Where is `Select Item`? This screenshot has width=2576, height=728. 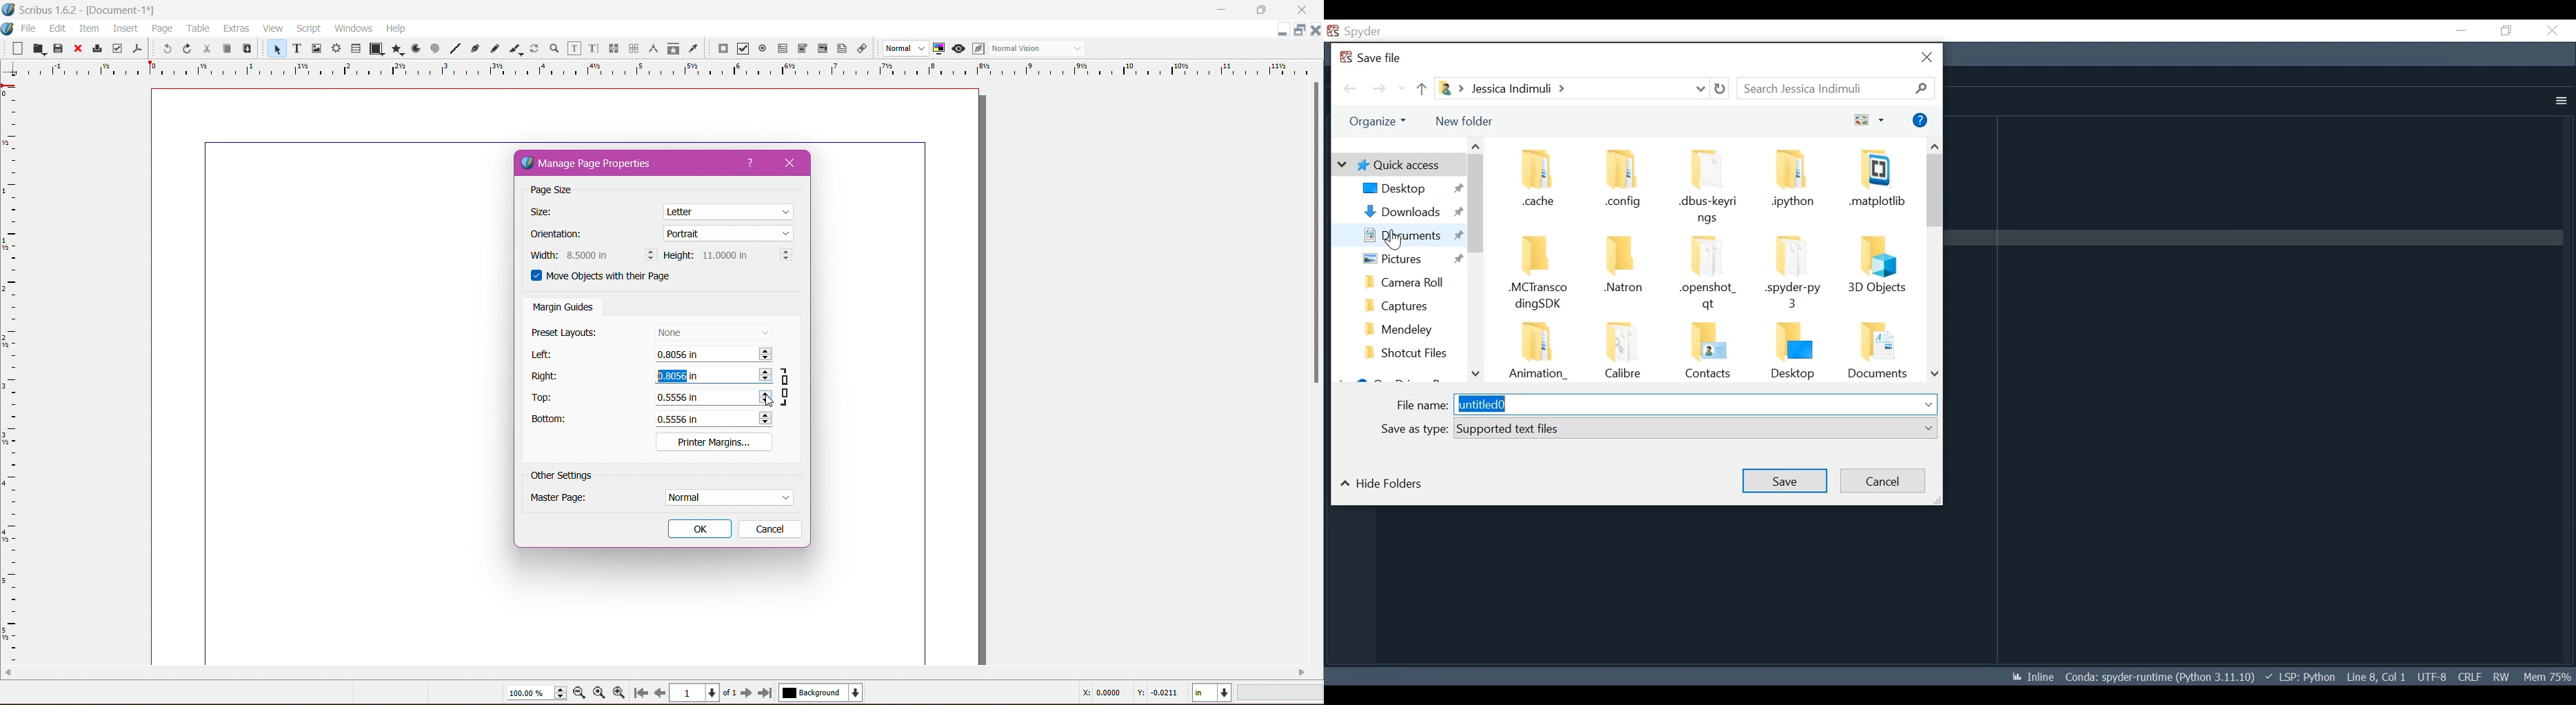 Select Item is located at coordinates (274, 49).